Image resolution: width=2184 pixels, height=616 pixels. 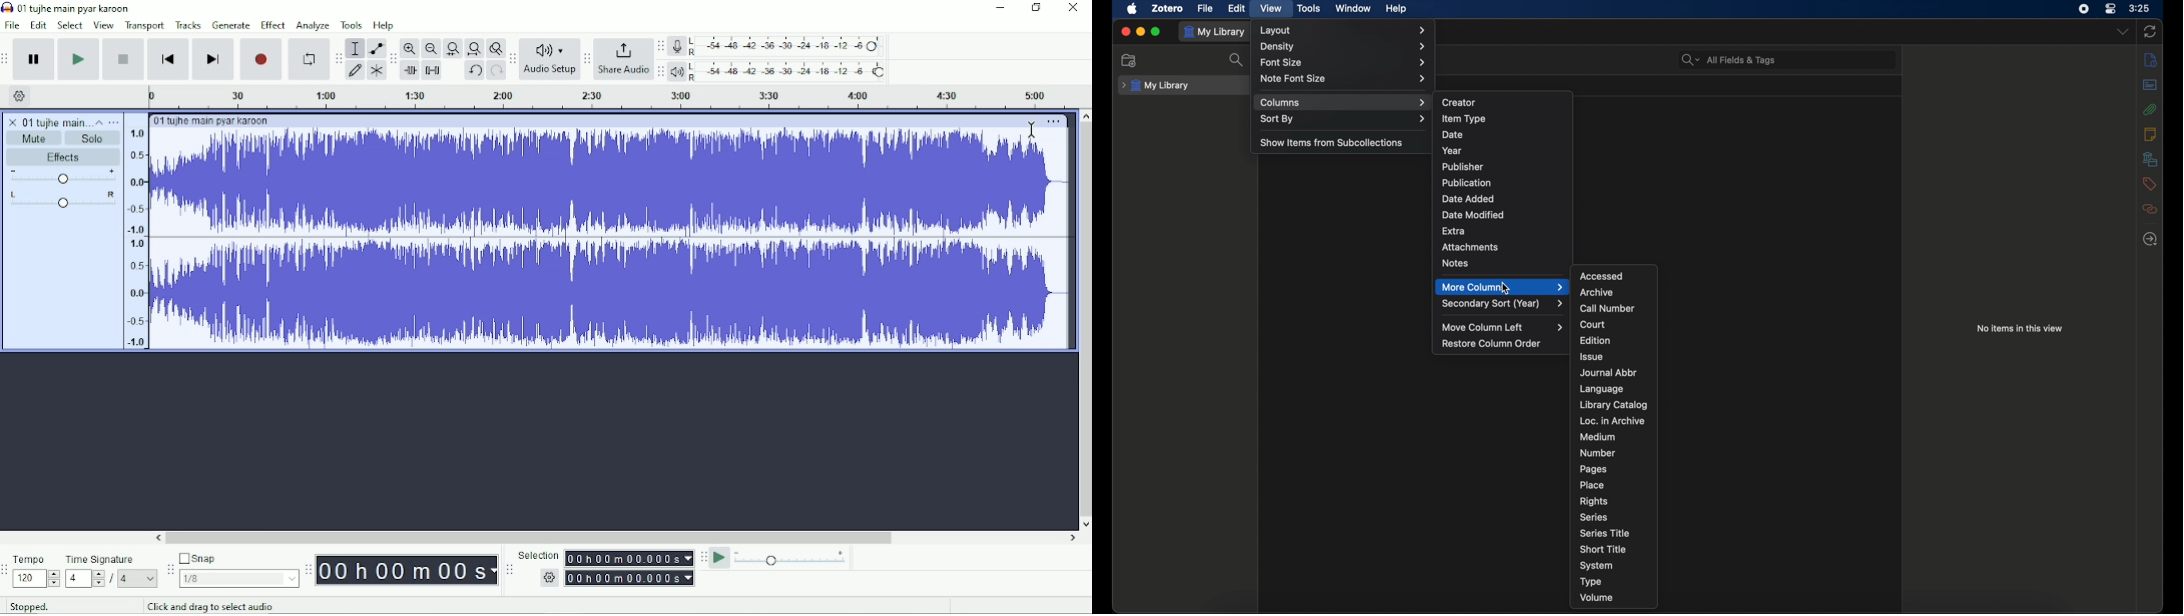 What do you see at coordinates (1456, 264) in the screenshot?
I see `notes` at bounding box center [1456, 264].